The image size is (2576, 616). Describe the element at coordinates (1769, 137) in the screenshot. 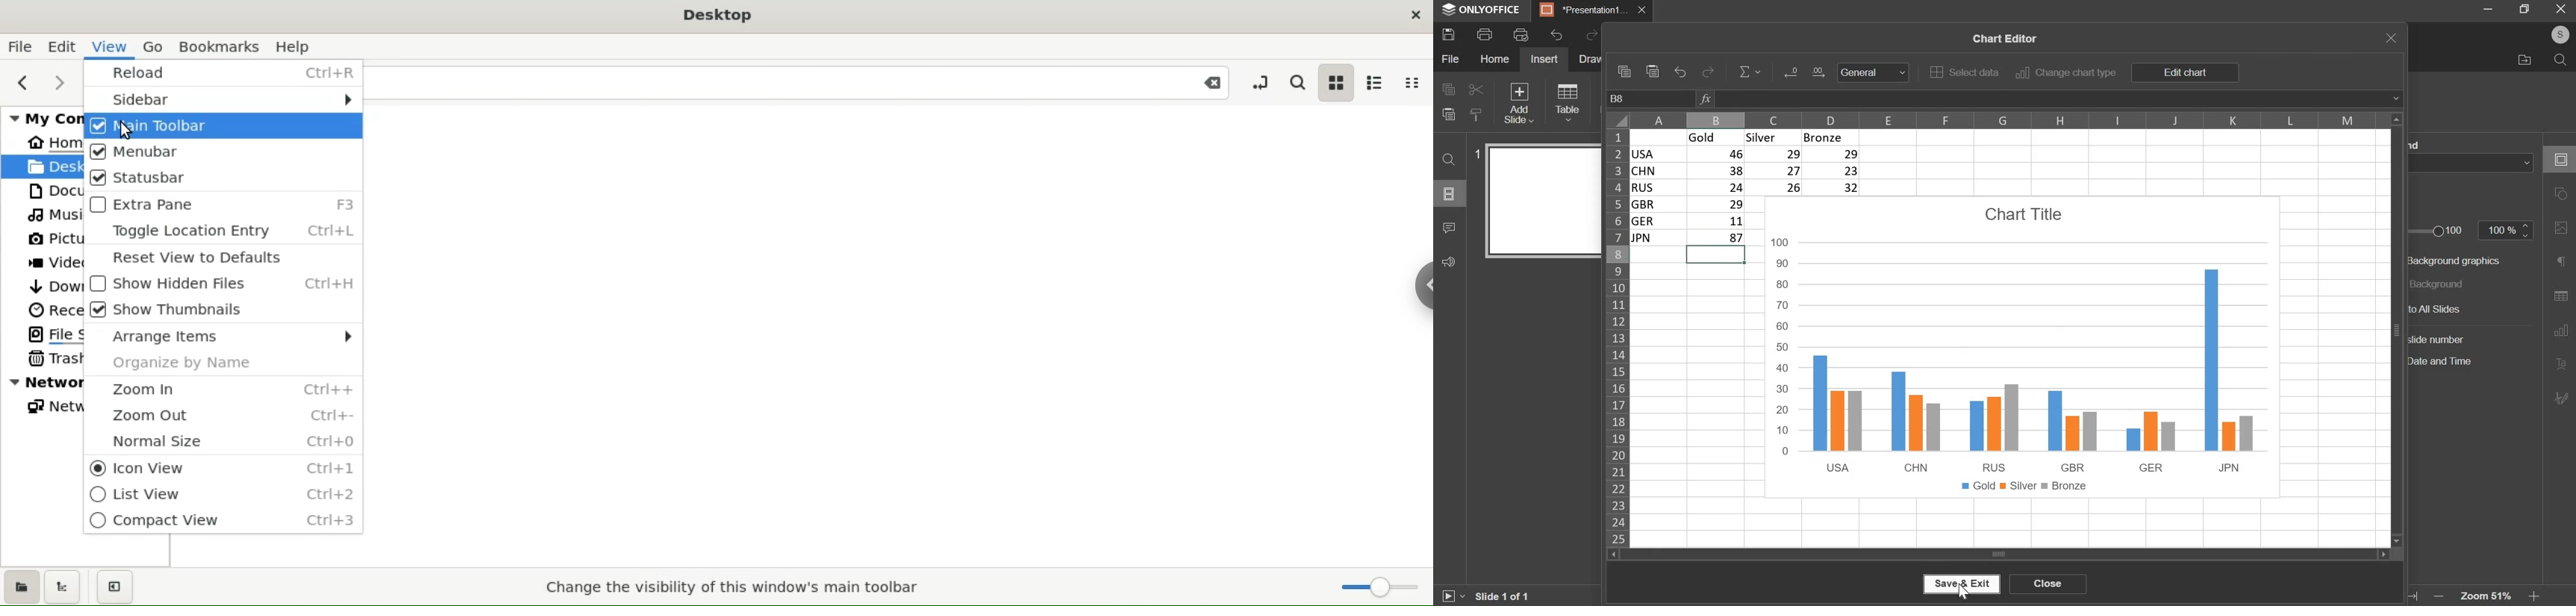

I see `silver` at that location.